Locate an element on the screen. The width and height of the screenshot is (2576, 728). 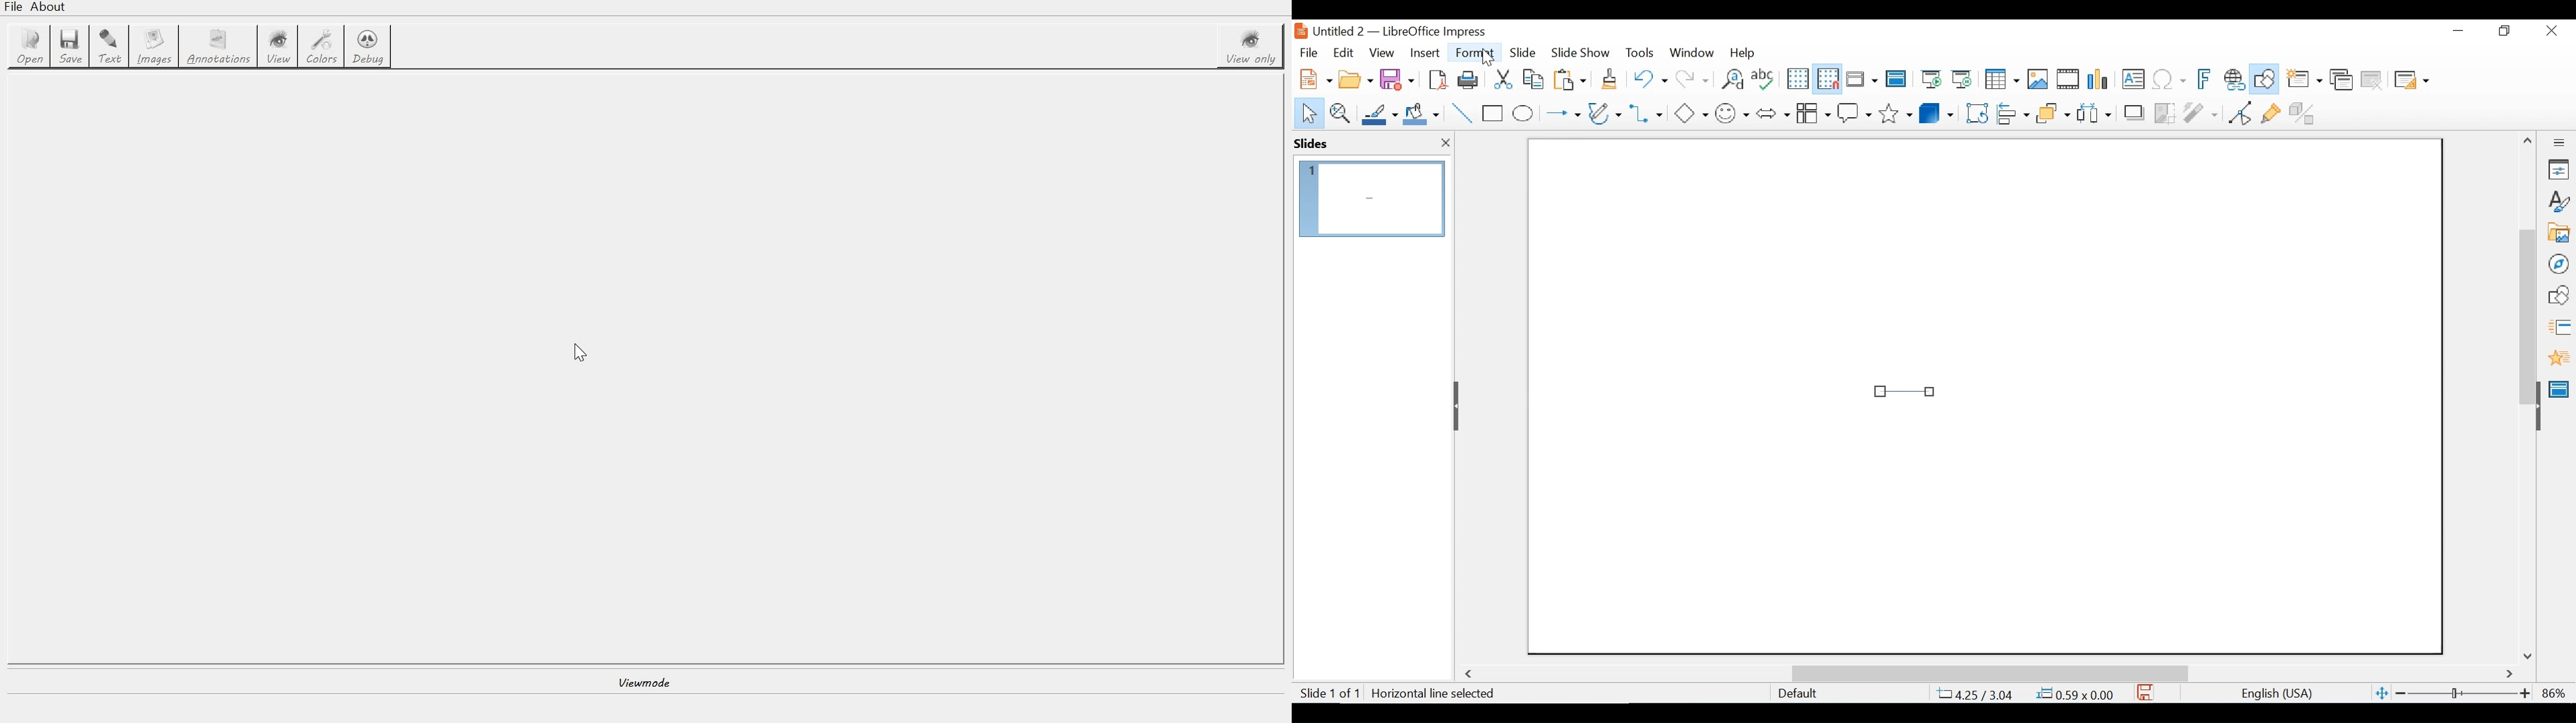
Sidebar Settings is located at coordinates (2559, 143).